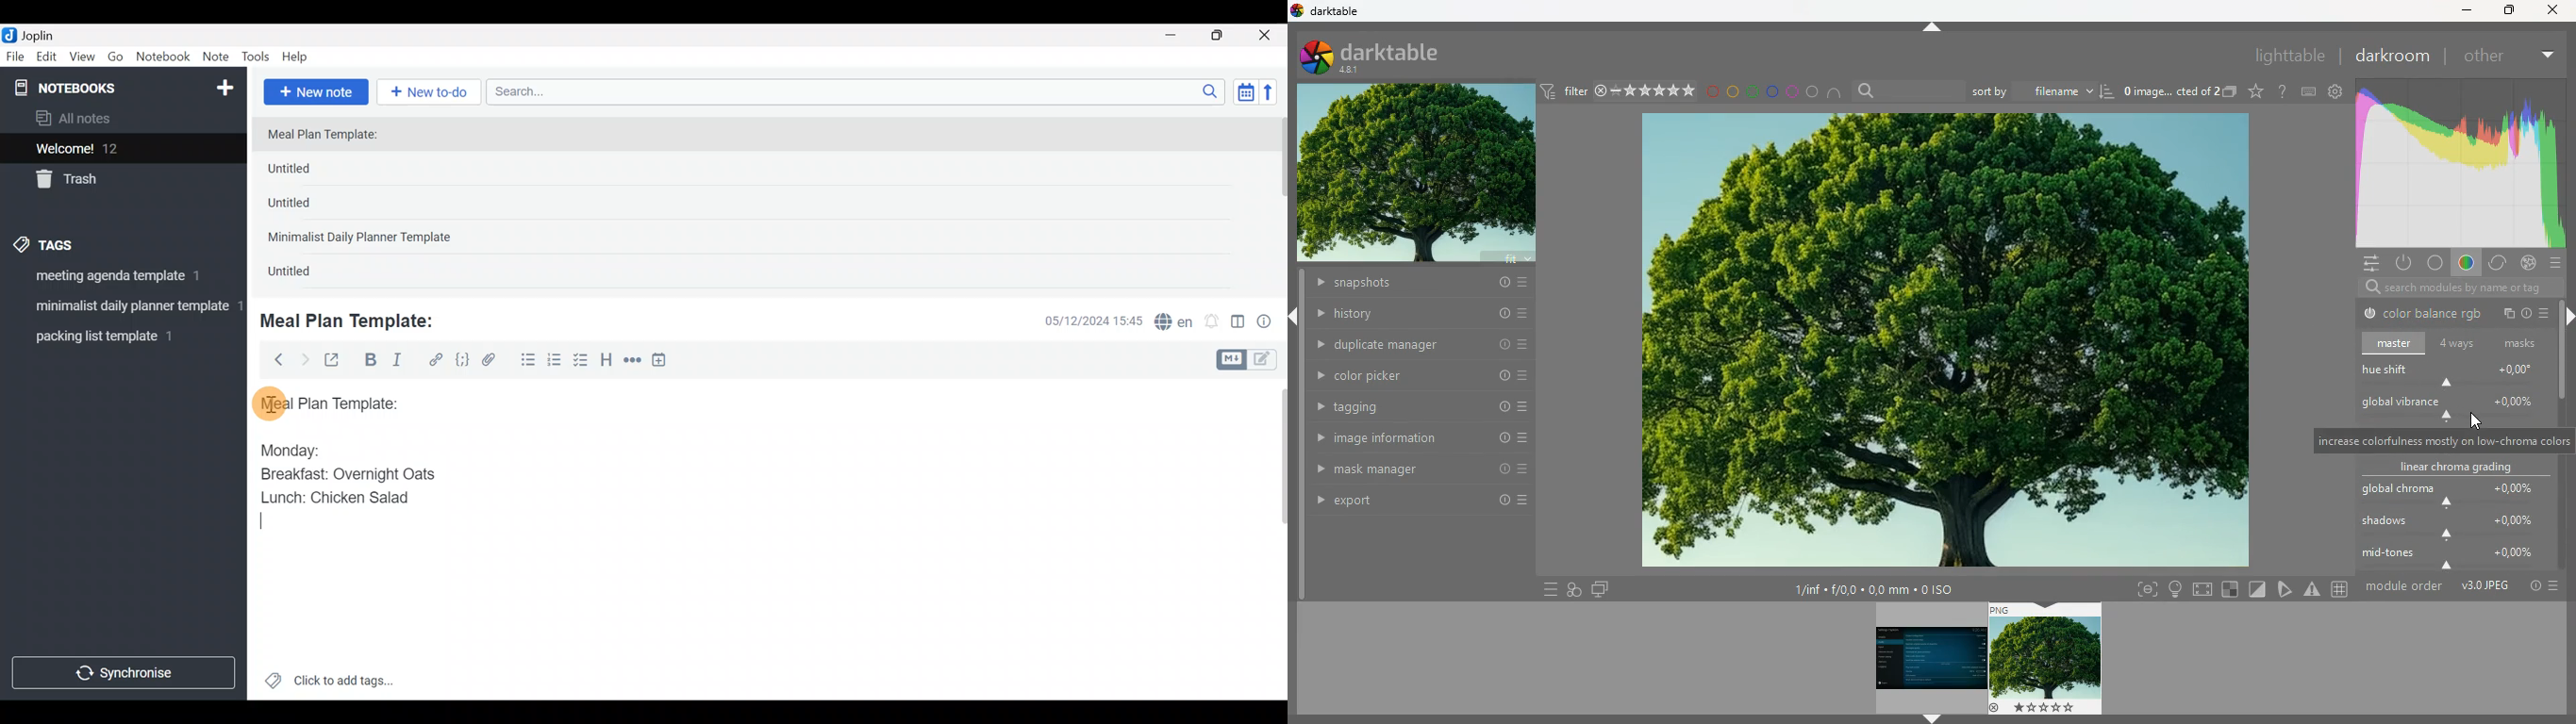  Describe the element at coordinates (2043, 90) in the screenshot. I see `sort by filename` at that location.